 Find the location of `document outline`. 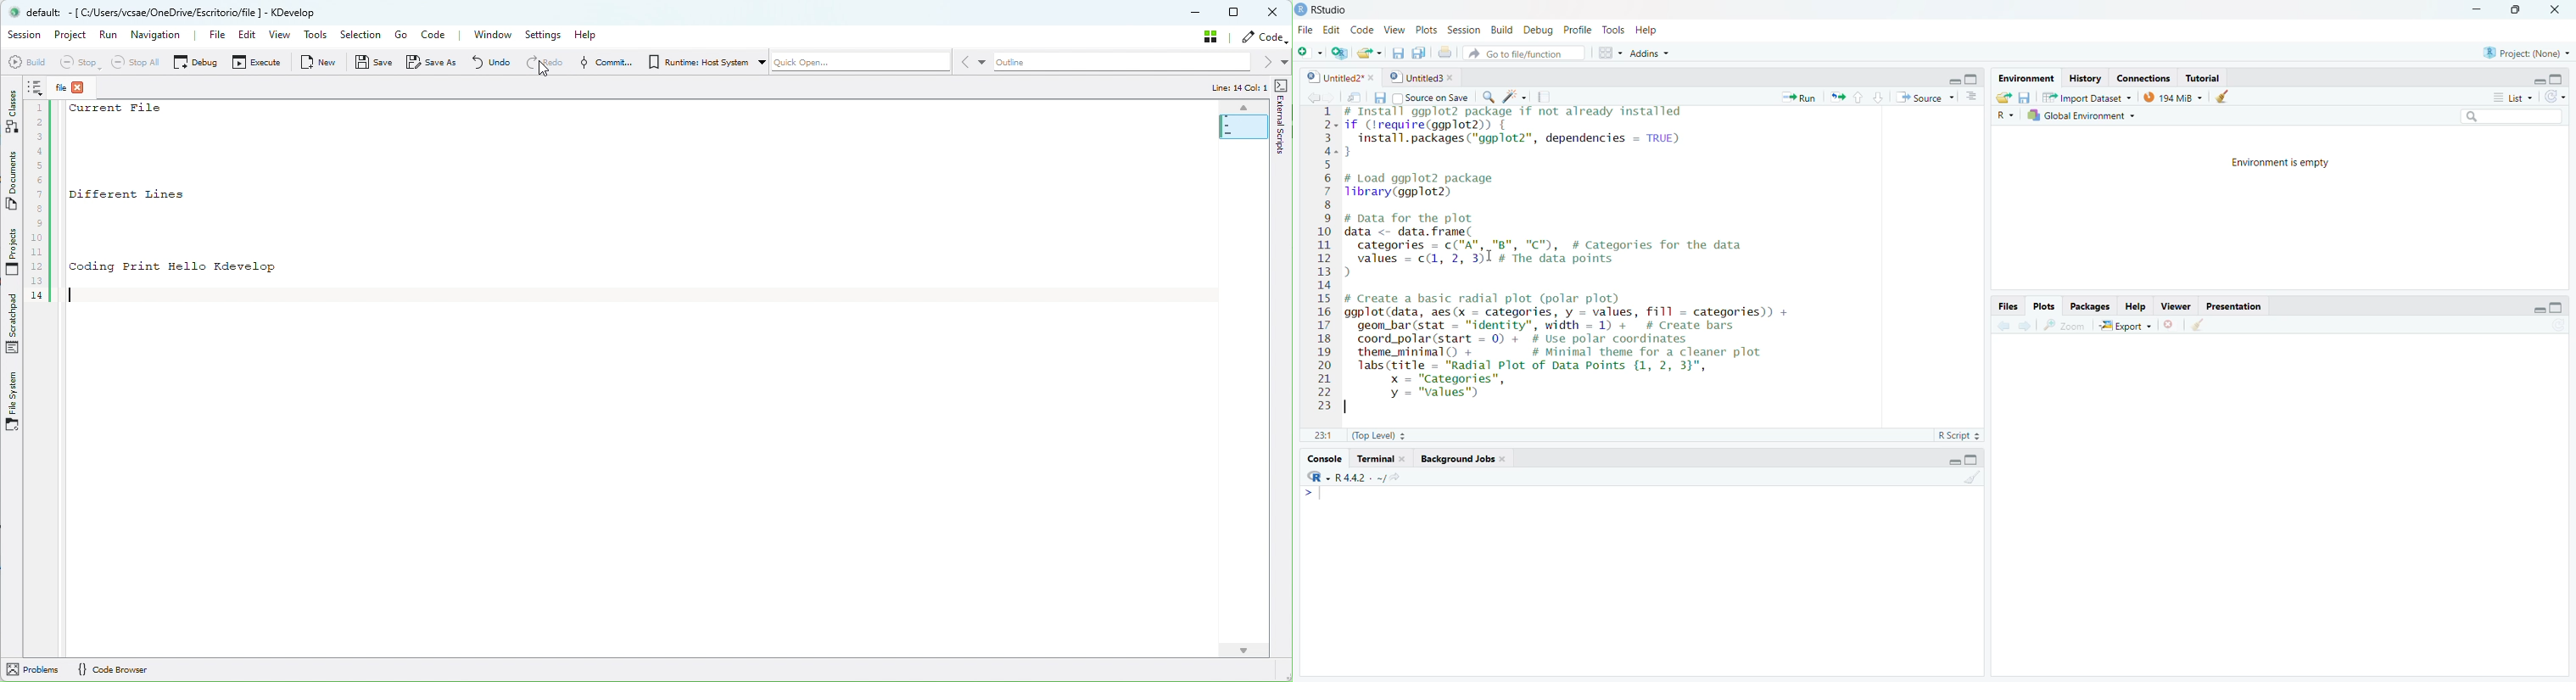

document outline is located at coordinates (1973, 98).